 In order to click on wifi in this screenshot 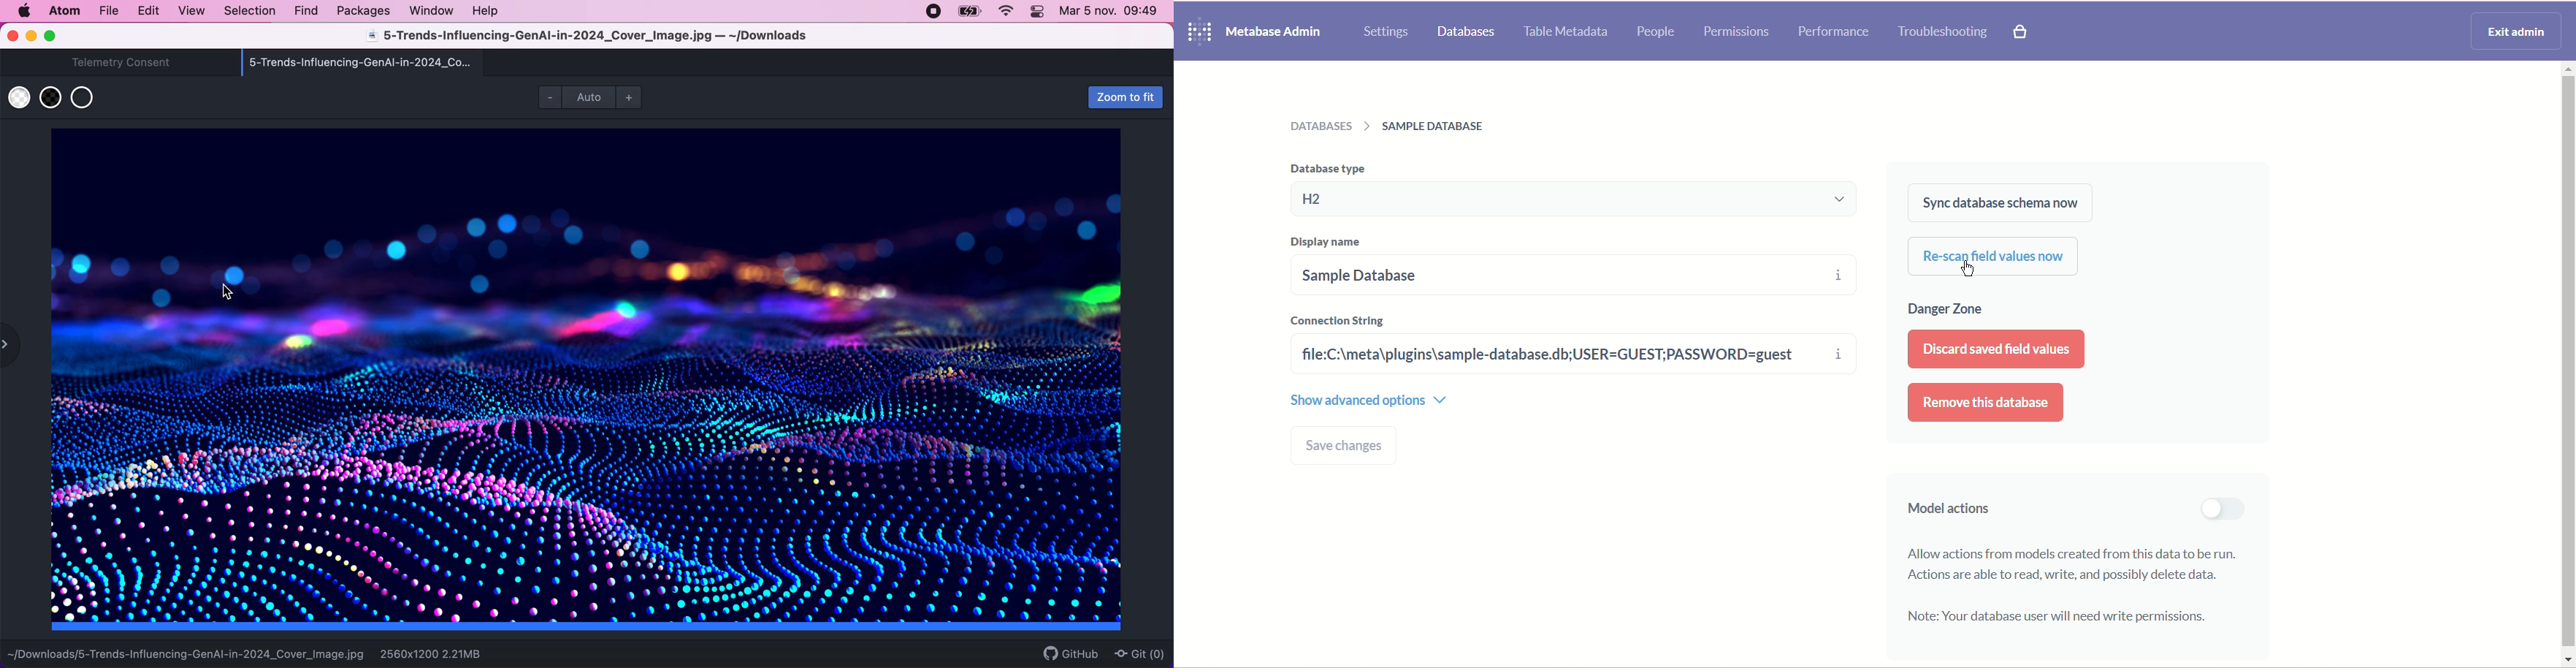, I will do `click(1006, 13)`.